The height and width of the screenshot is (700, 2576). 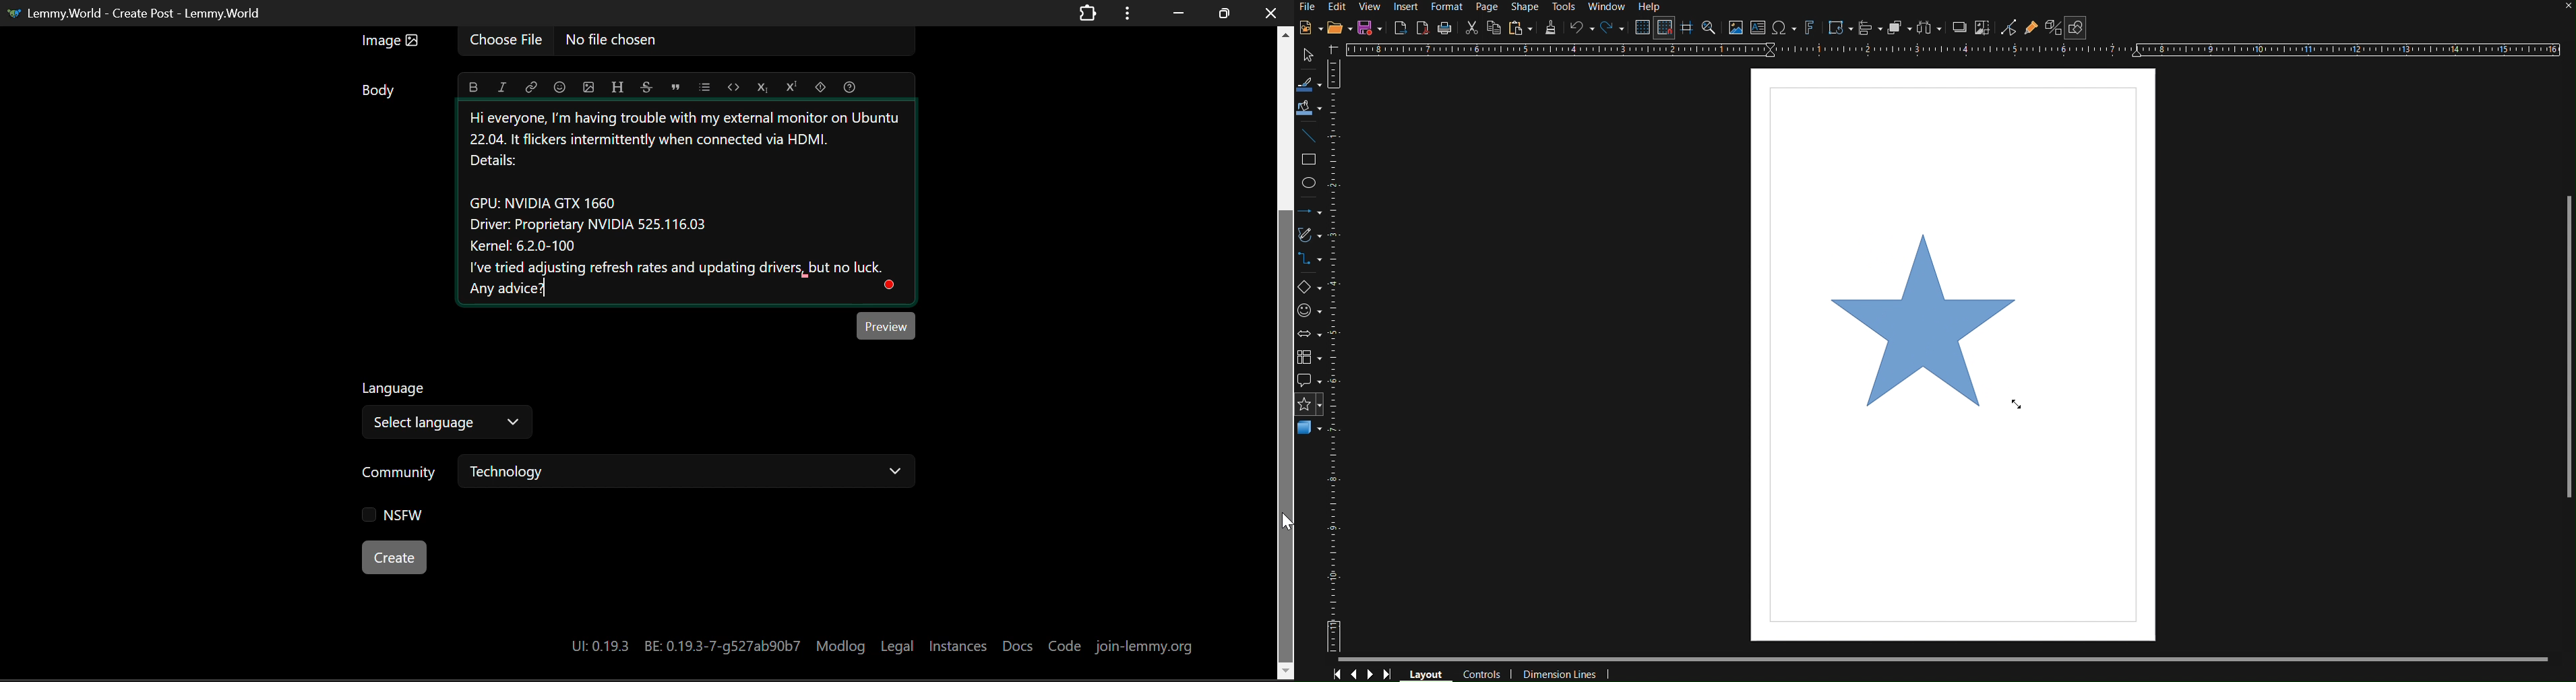 What do you see at coordinates (887, 325) in the screenshot?
I see `Post Preview Button` at bounding box center [887, 325].